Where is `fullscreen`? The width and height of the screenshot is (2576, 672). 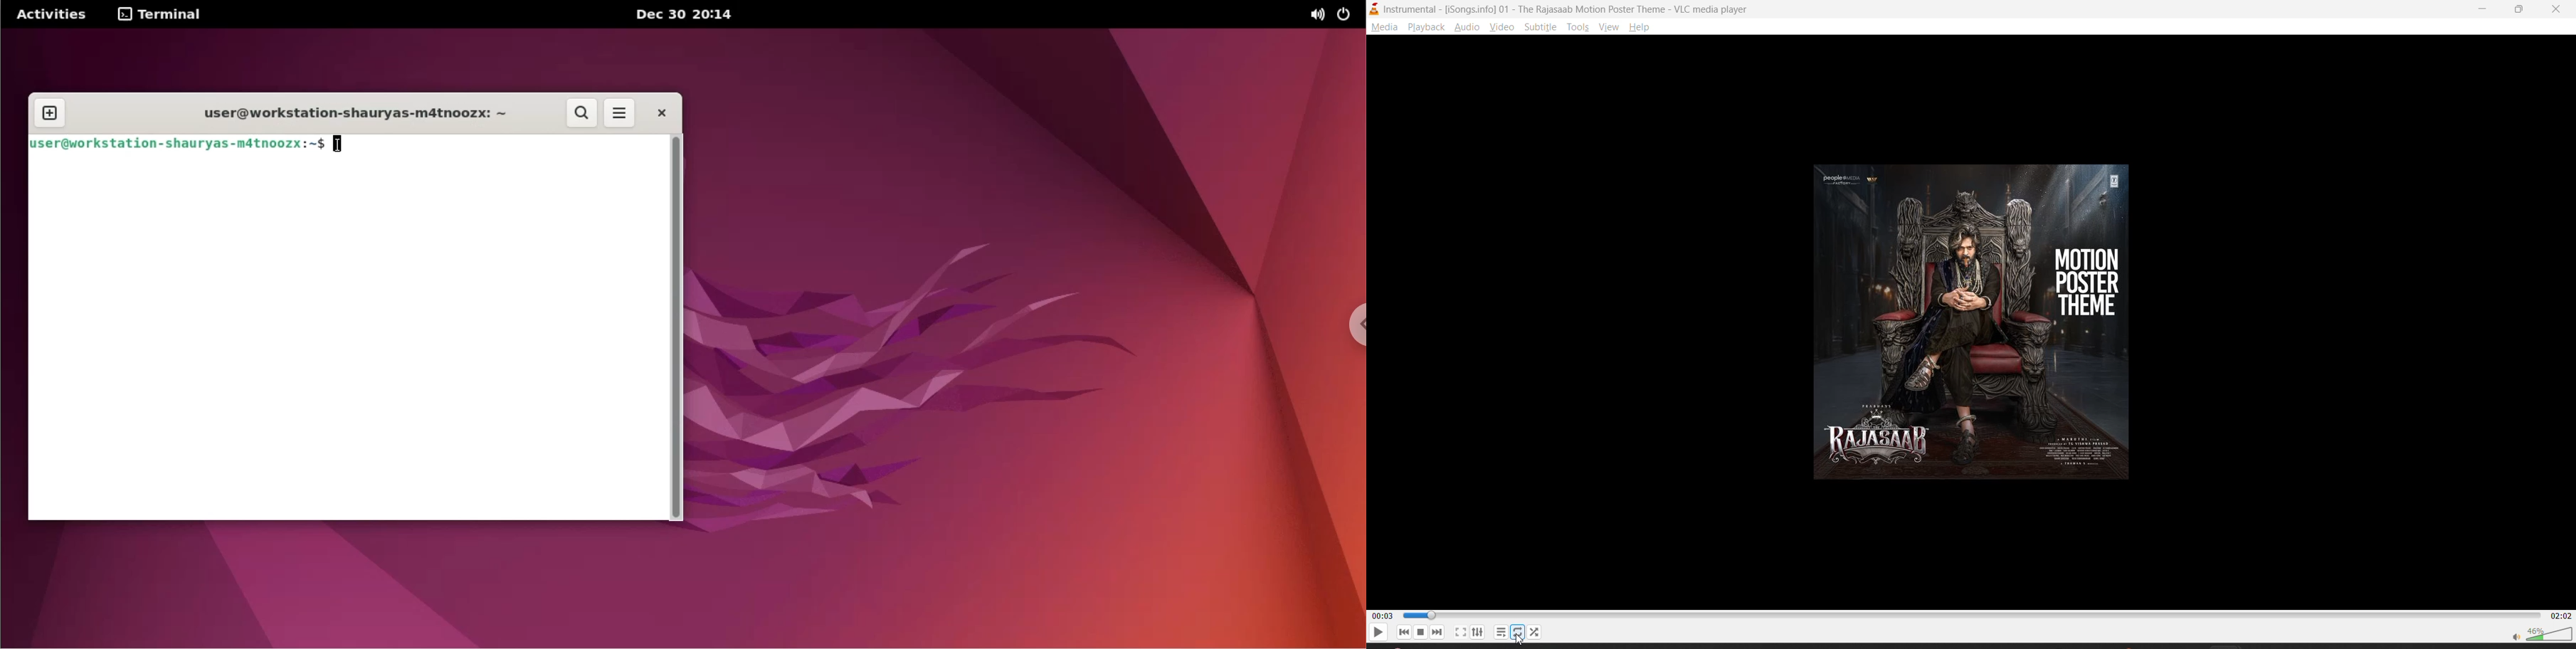
fullscreen is located at coordinates (1461, 633).